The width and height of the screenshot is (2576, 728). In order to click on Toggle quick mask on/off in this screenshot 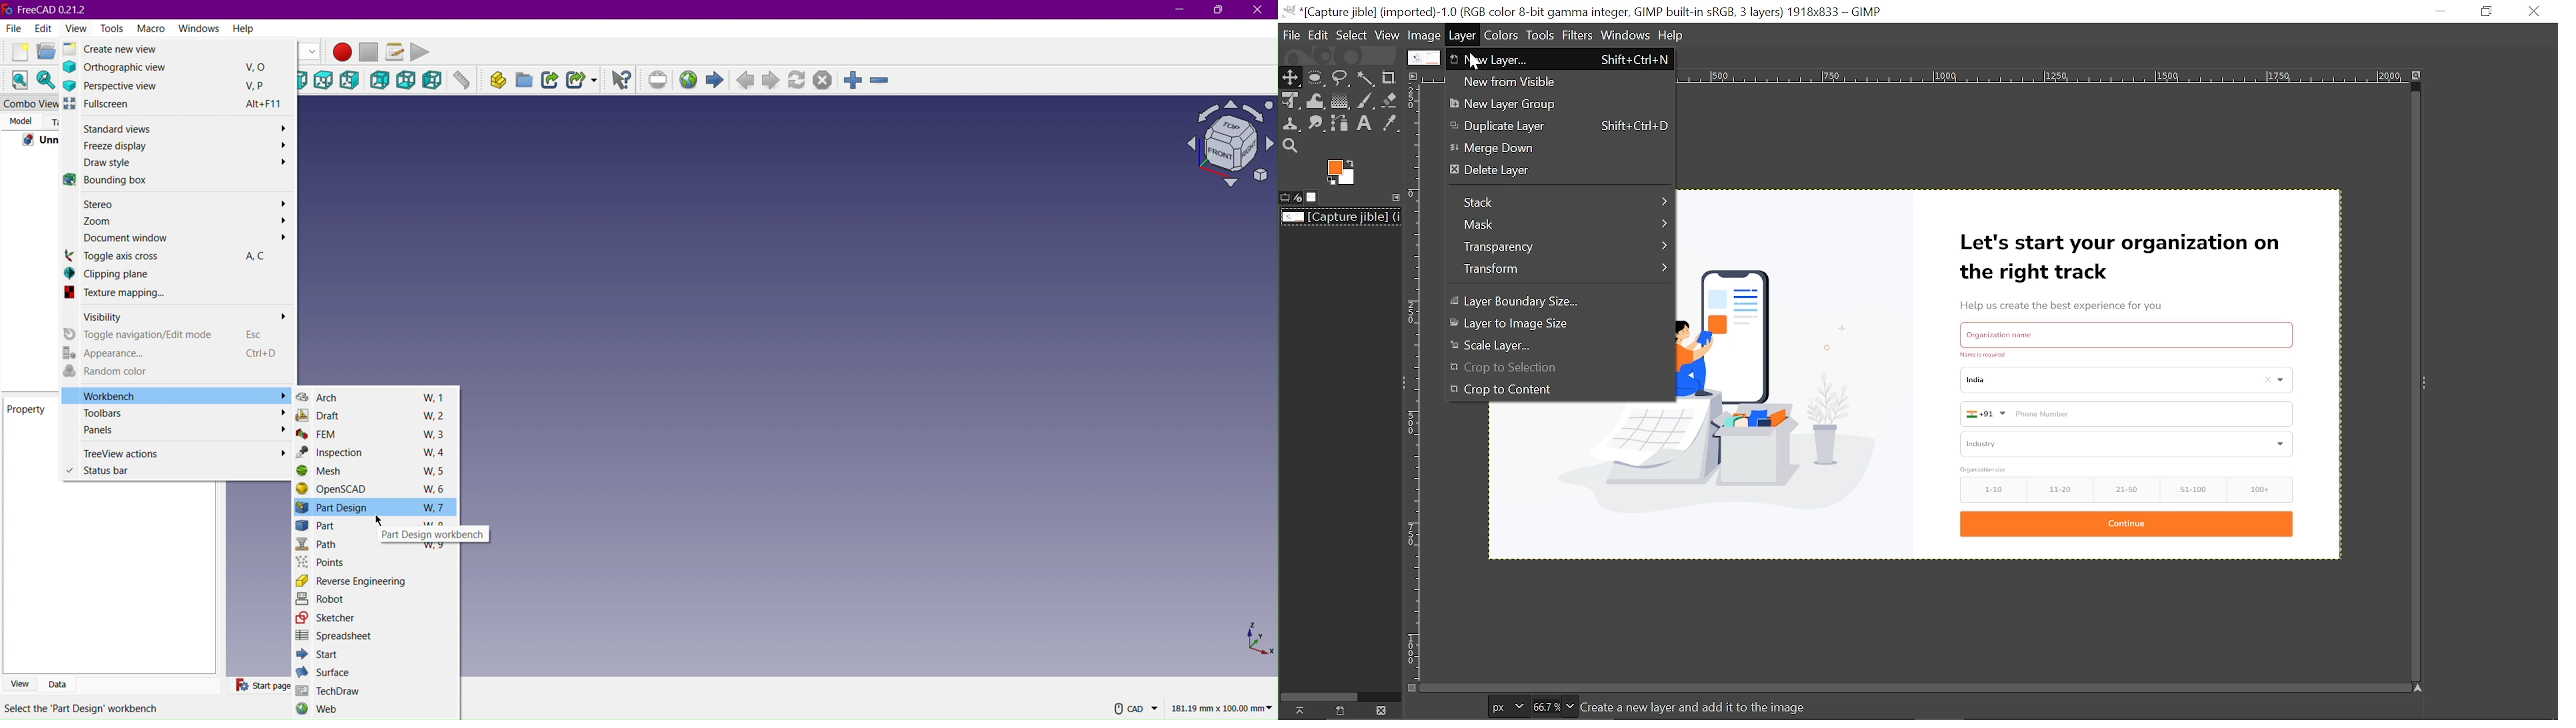, I will do `click(1410, 688)`.